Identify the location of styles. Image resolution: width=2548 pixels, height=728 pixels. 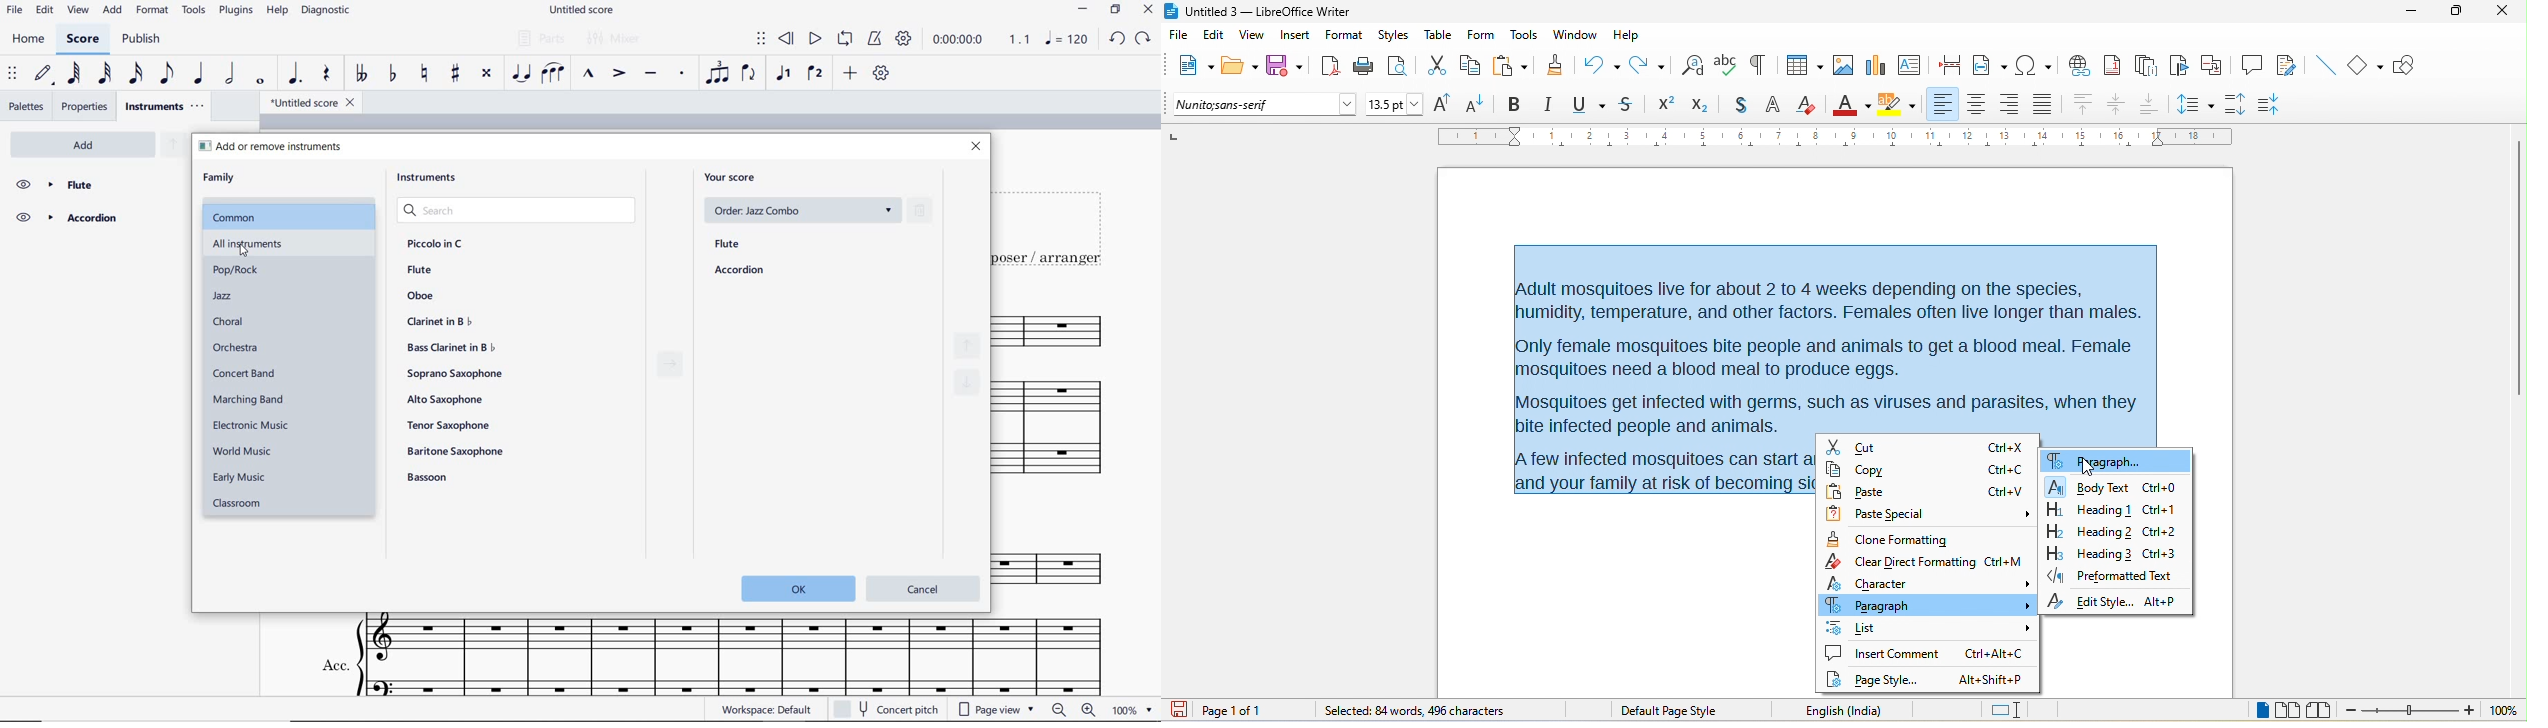
(1395, 36).